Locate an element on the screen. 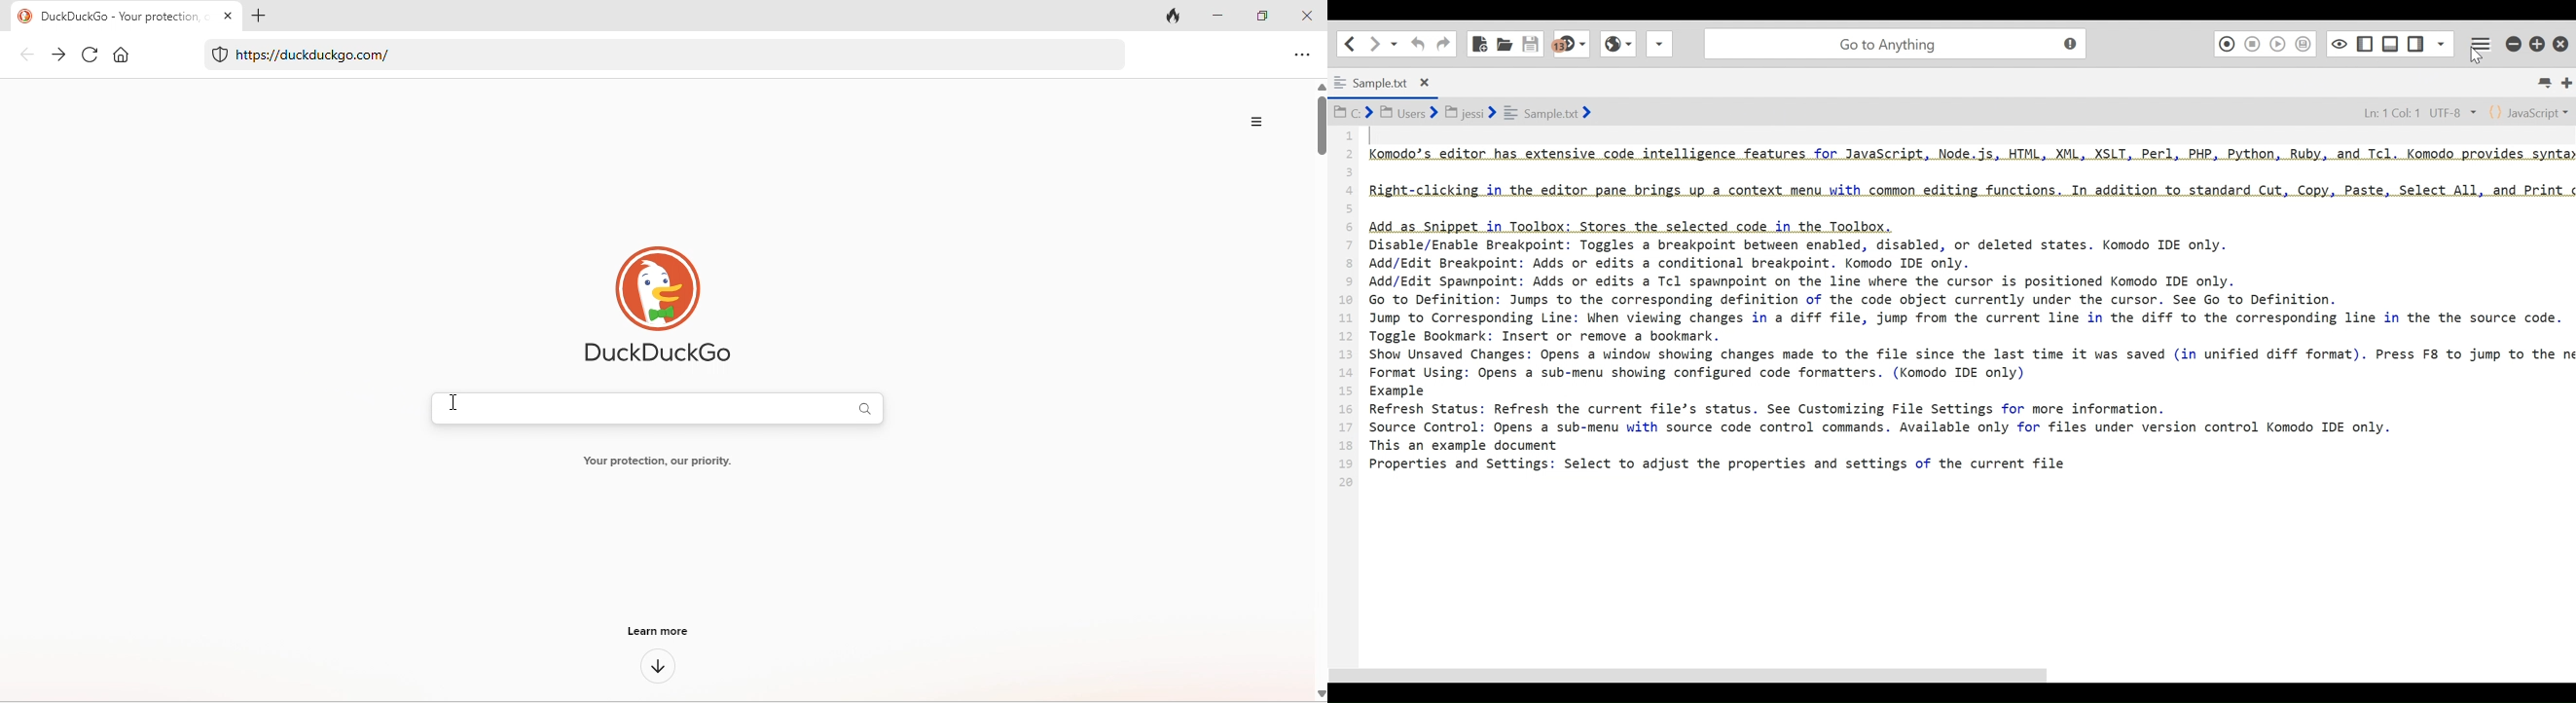 The height and width of the screenshot is (728, 2576). Save File is located at coordinates (1532, 42).